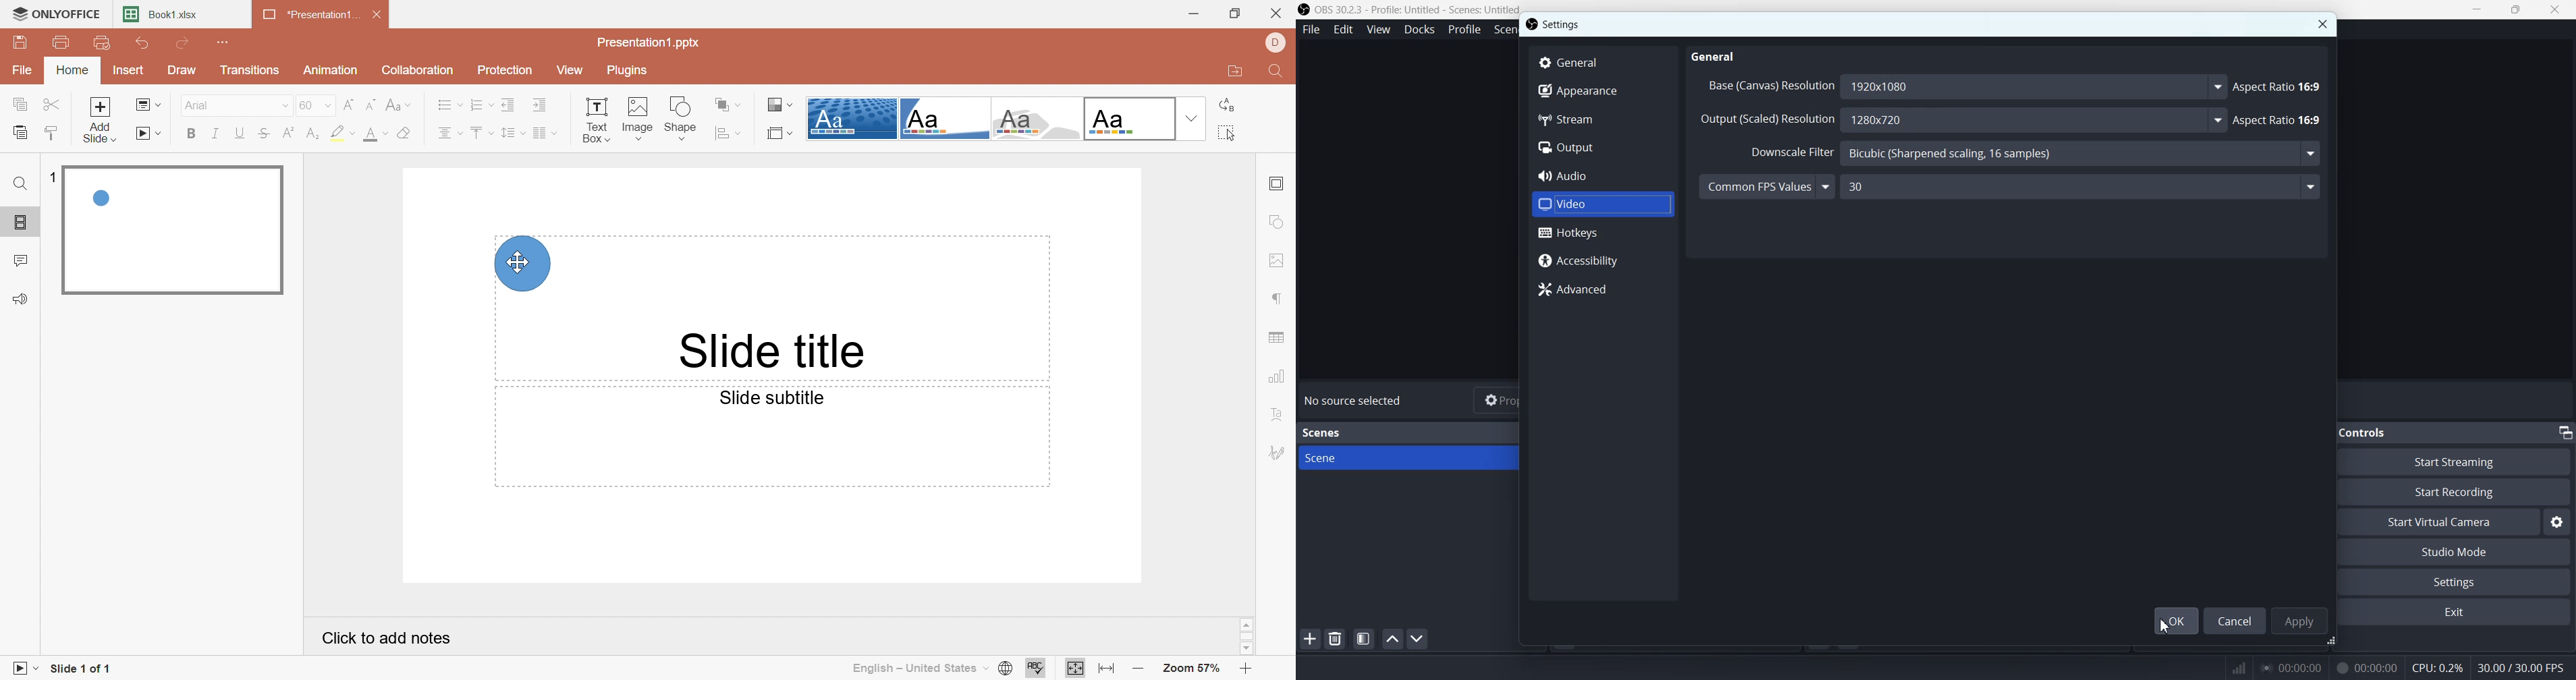 This screenshot has height=700, width=2576. Describe the element at coordinates (1603, 204) in the screenshot. I see `Video` at that location.